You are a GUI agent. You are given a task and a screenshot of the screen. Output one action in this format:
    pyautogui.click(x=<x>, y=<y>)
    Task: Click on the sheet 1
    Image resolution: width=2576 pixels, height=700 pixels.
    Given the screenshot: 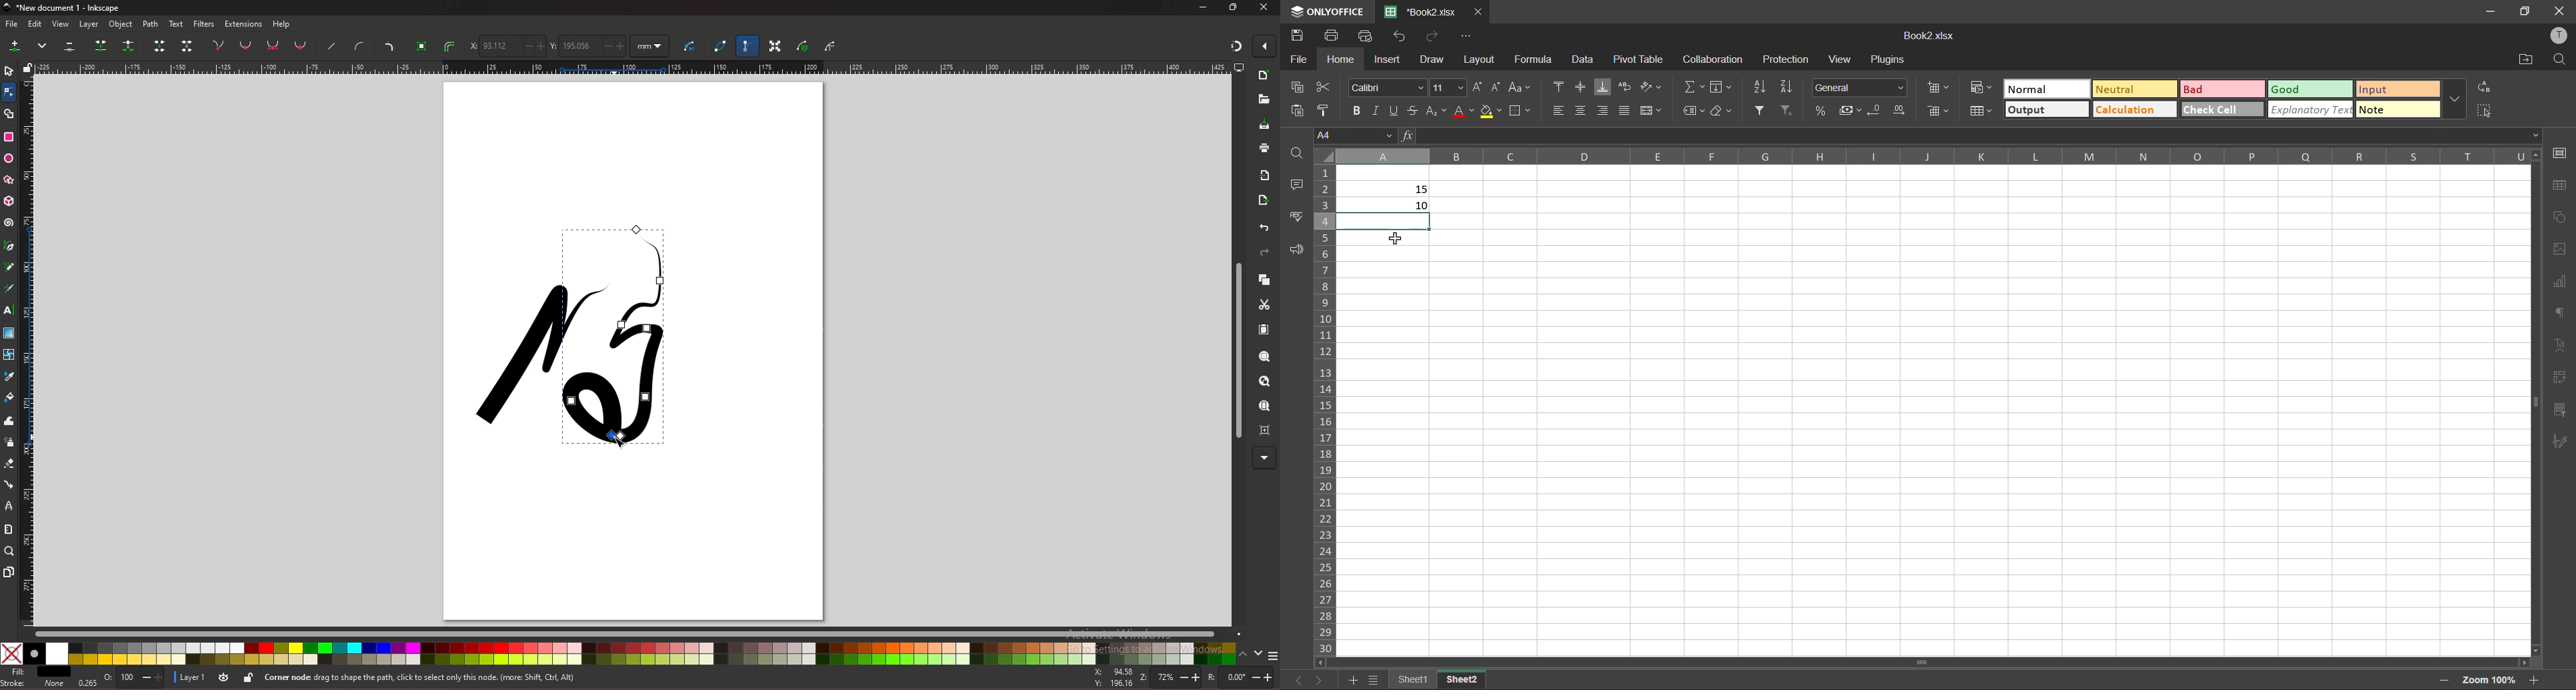 What is the action you would take?
    pyautogui.click(x=1412, y=678)
    